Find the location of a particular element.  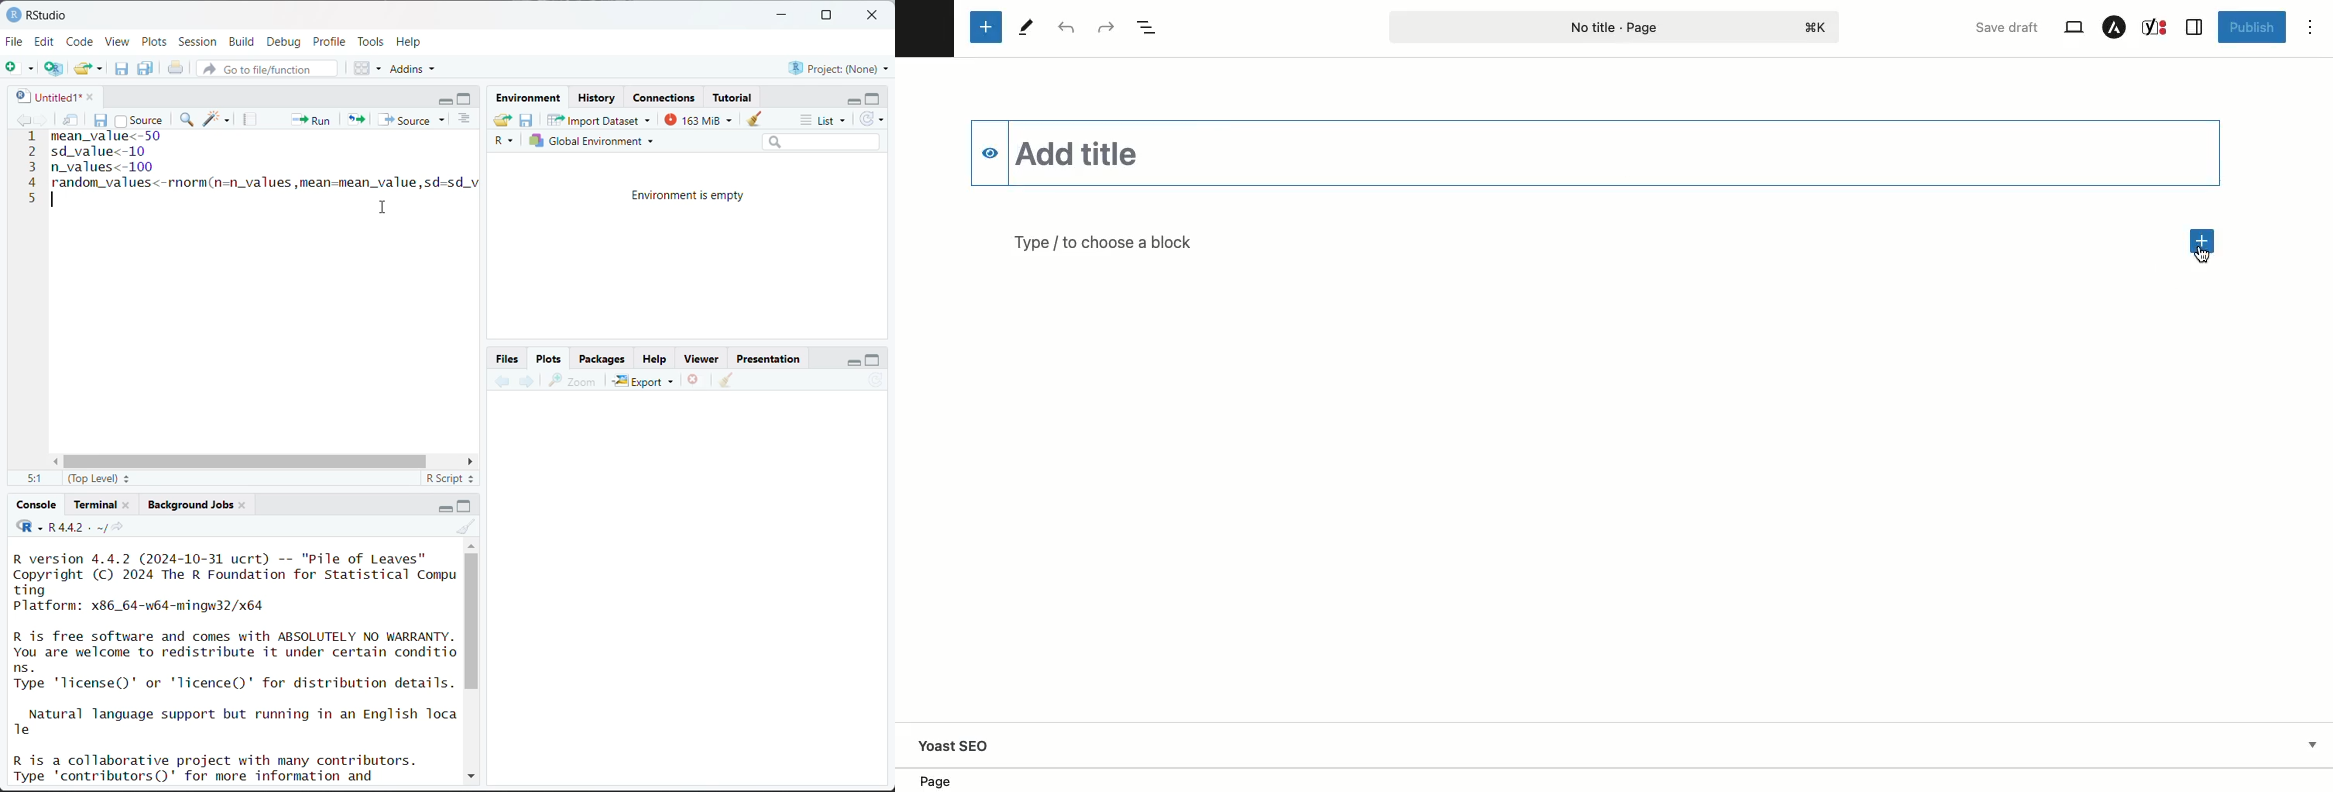

re-run is located at coordinates (355, 119).